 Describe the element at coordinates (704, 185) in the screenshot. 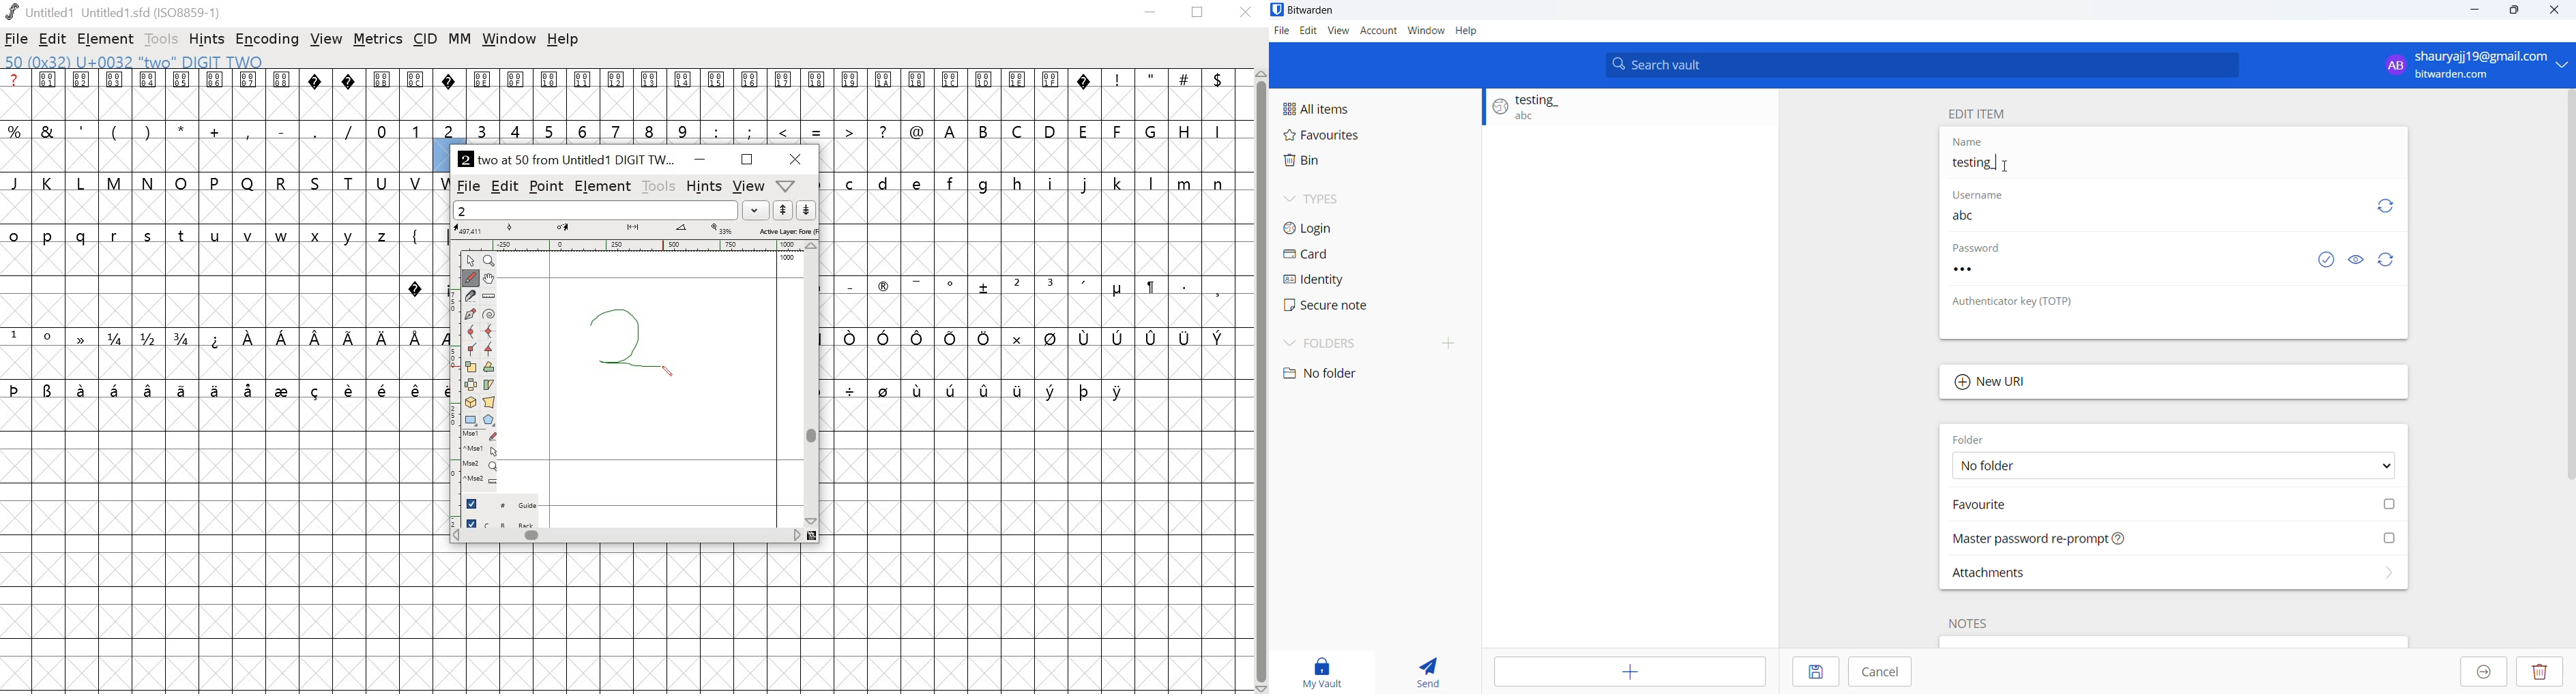

I see `hints` at that location.